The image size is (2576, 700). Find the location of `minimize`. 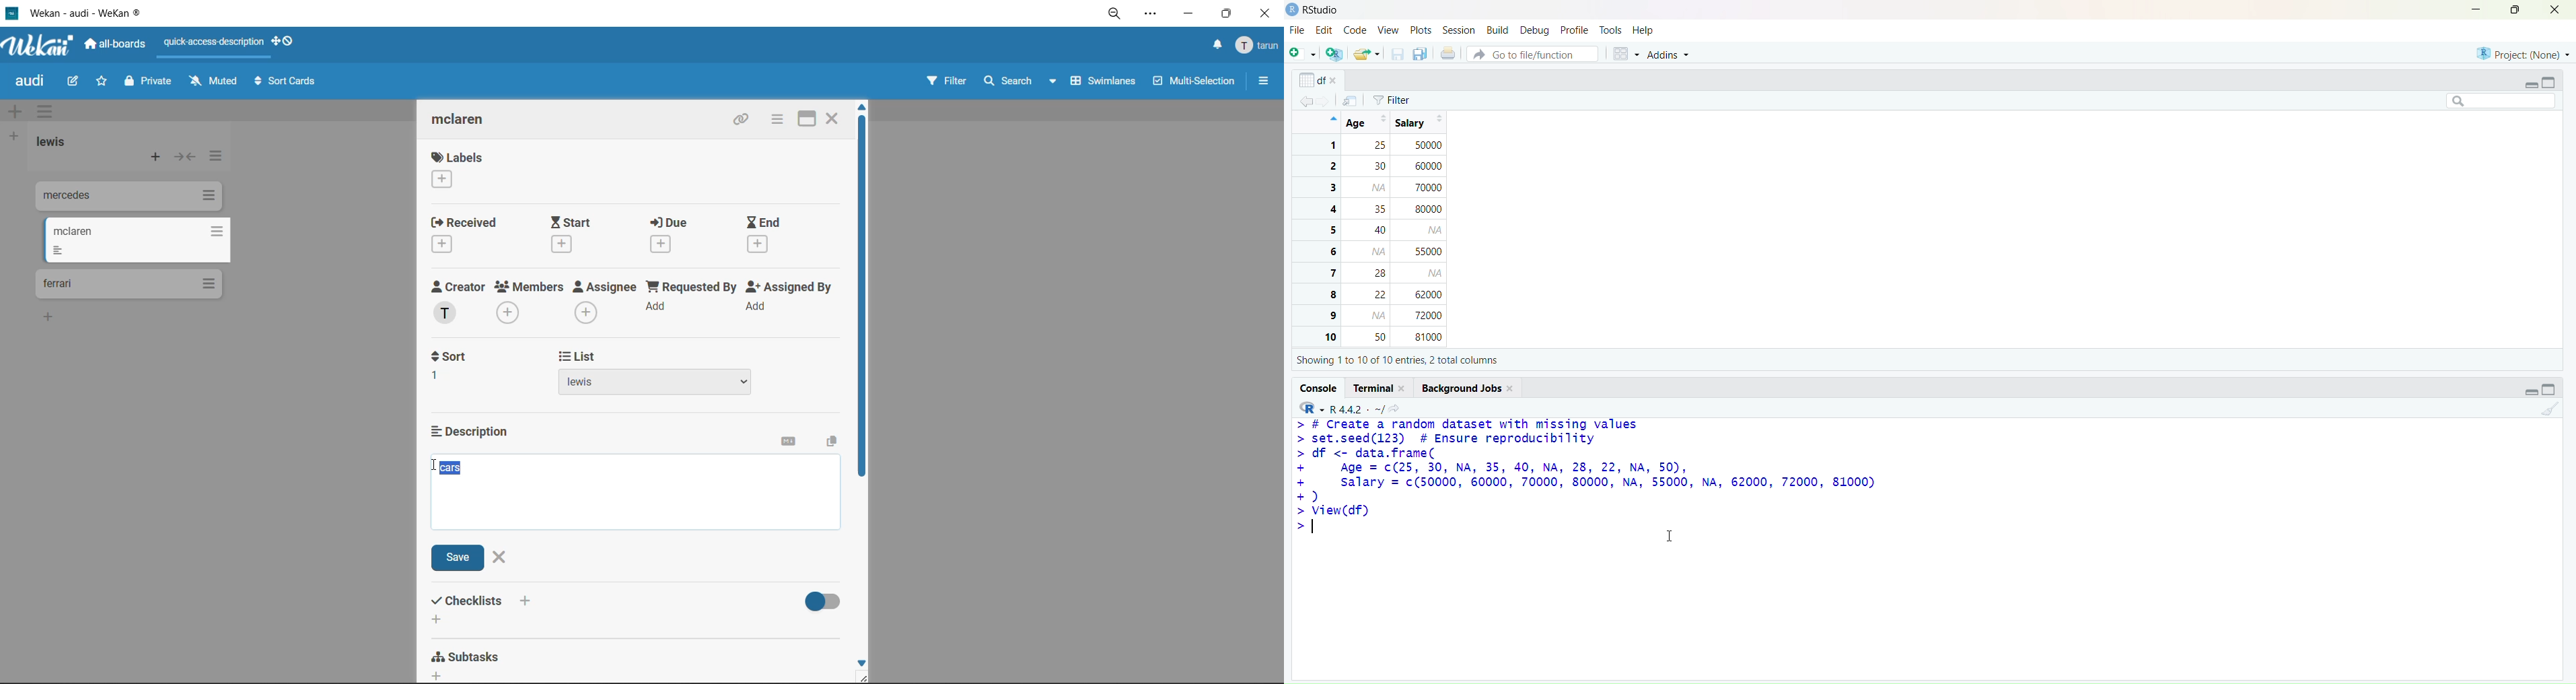

minimize is located at coordinates (2472, 9).